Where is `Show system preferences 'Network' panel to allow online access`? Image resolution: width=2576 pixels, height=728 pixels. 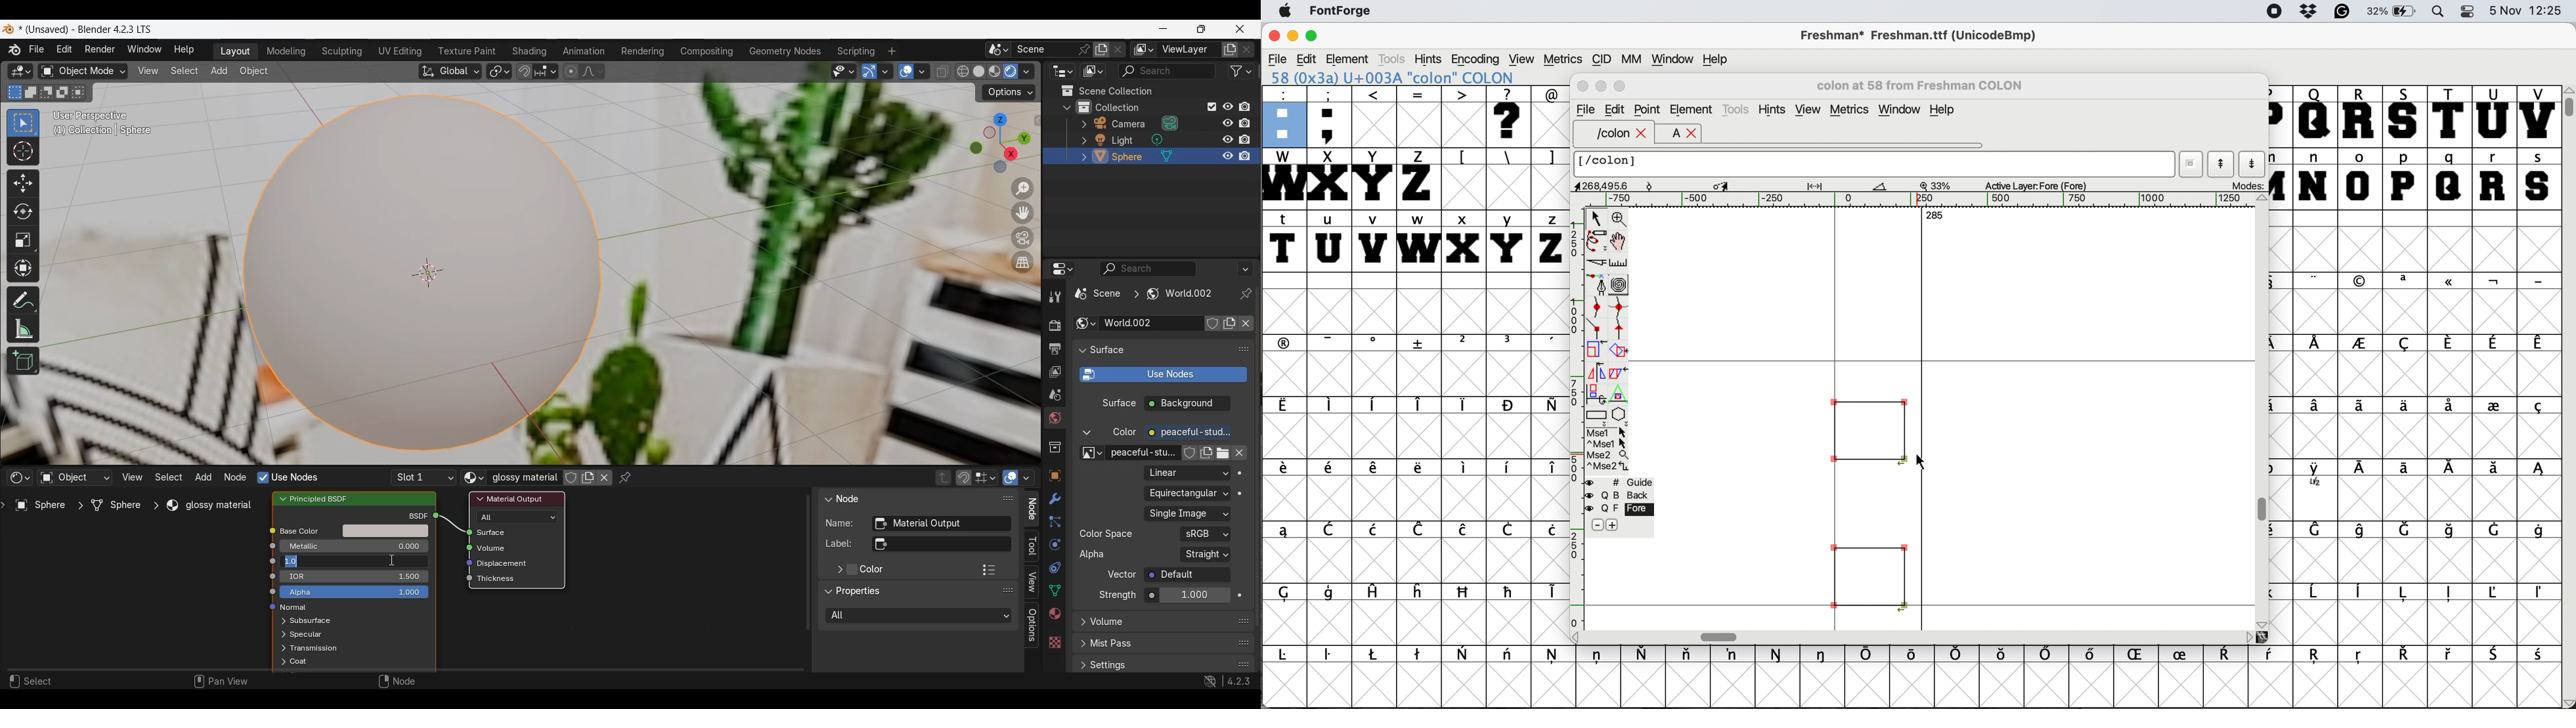 Show system preferences 'Network' panel to allow online access is located at coordinates (1210, 681).